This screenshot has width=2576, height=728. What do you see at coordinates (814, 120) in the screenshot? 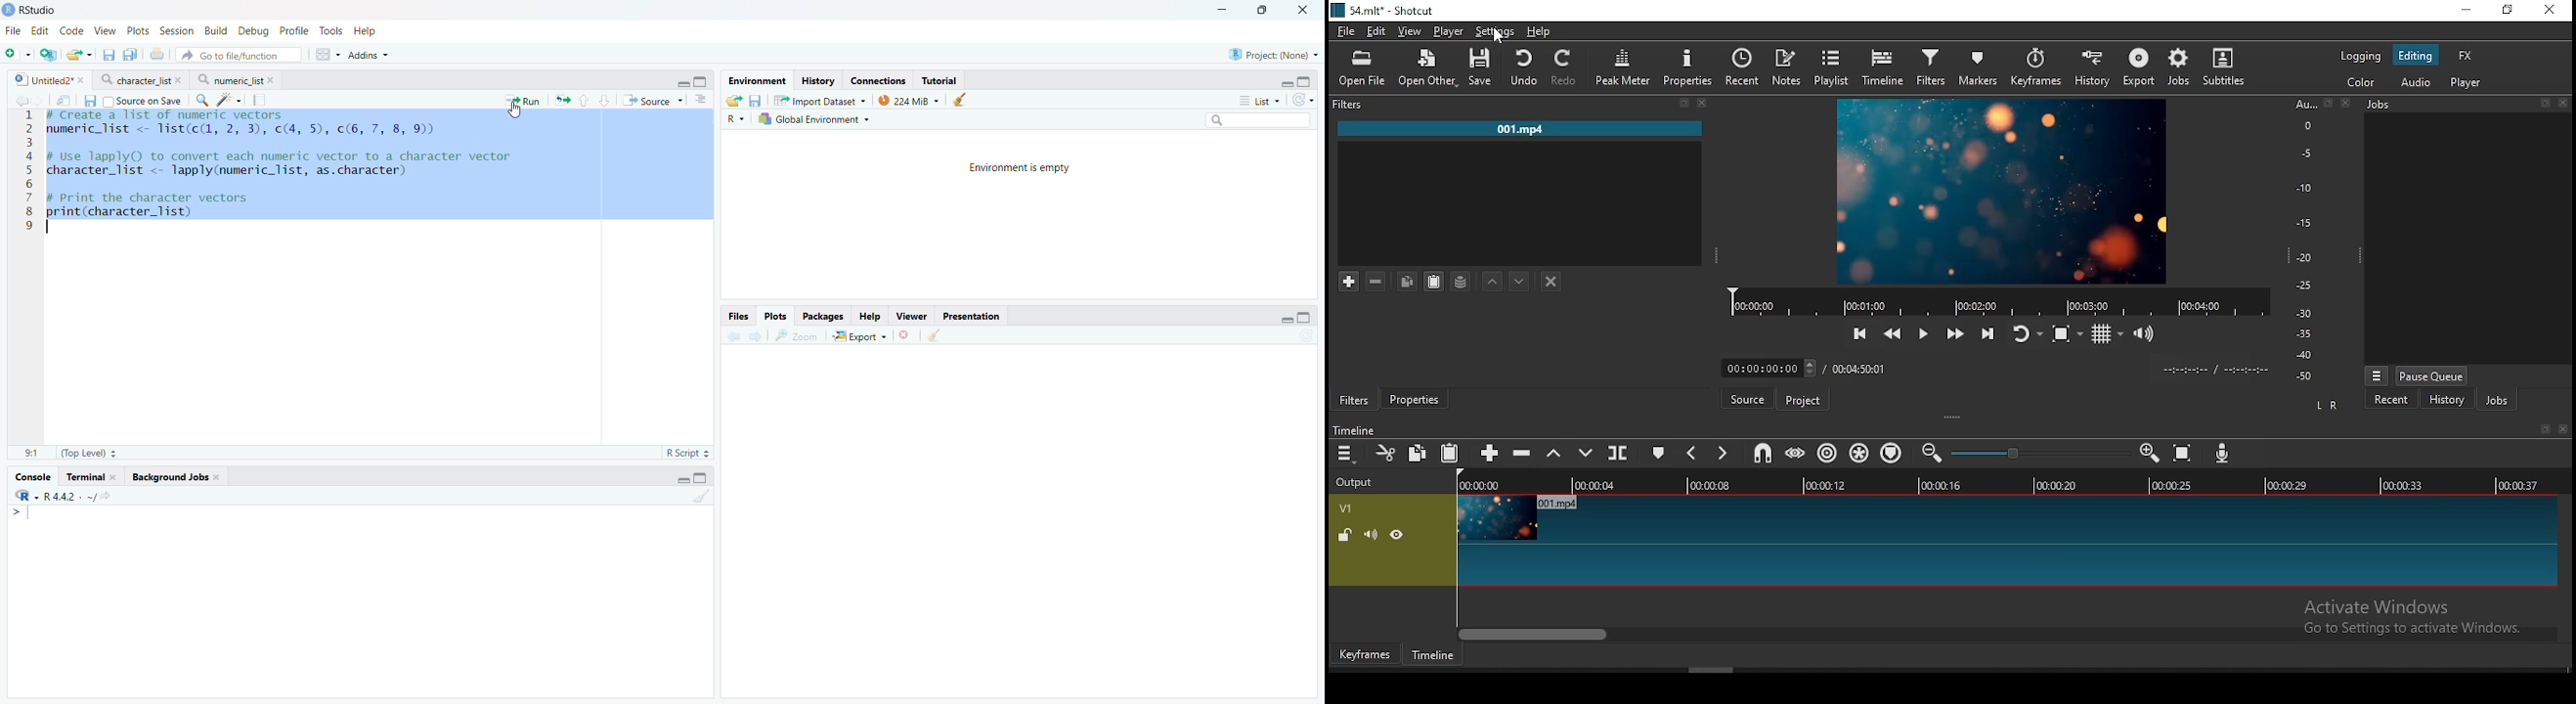
I see `Global Environment` at bounding box center [814, 120].